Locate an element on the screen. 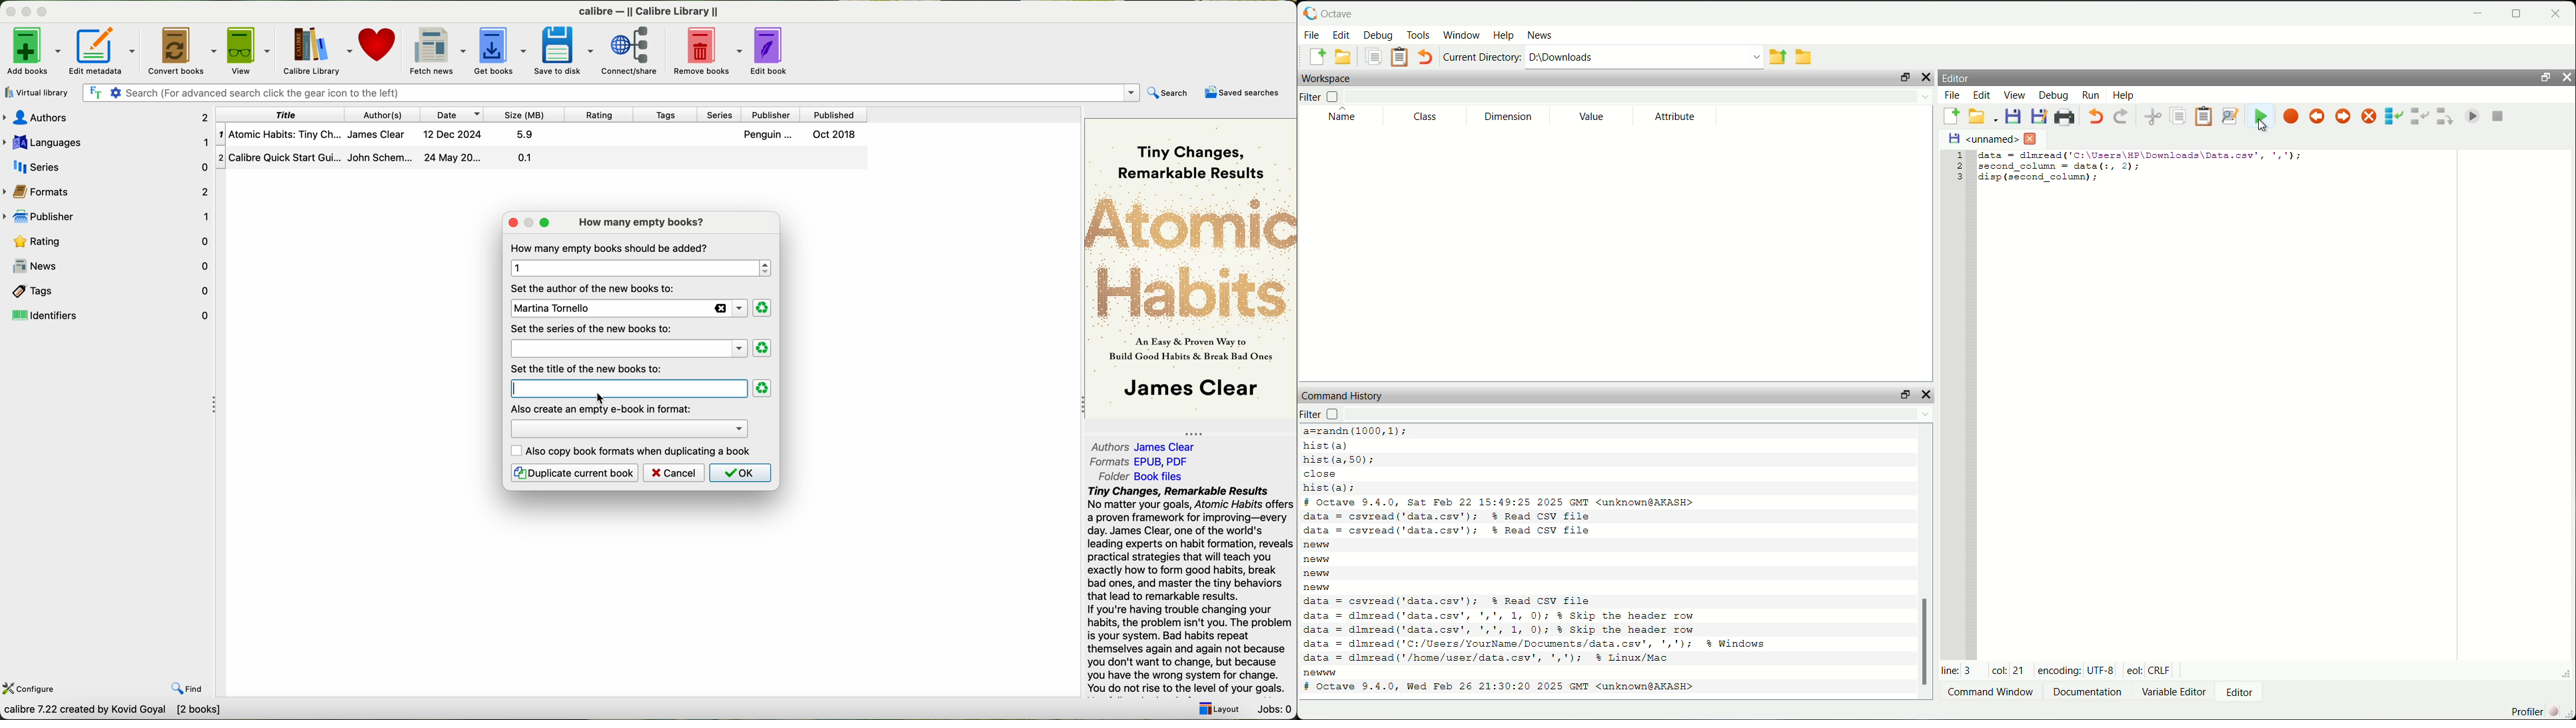 Image resolution: width=2576 pixels, height=728 pixels. series is located at coordinates (105, 166).